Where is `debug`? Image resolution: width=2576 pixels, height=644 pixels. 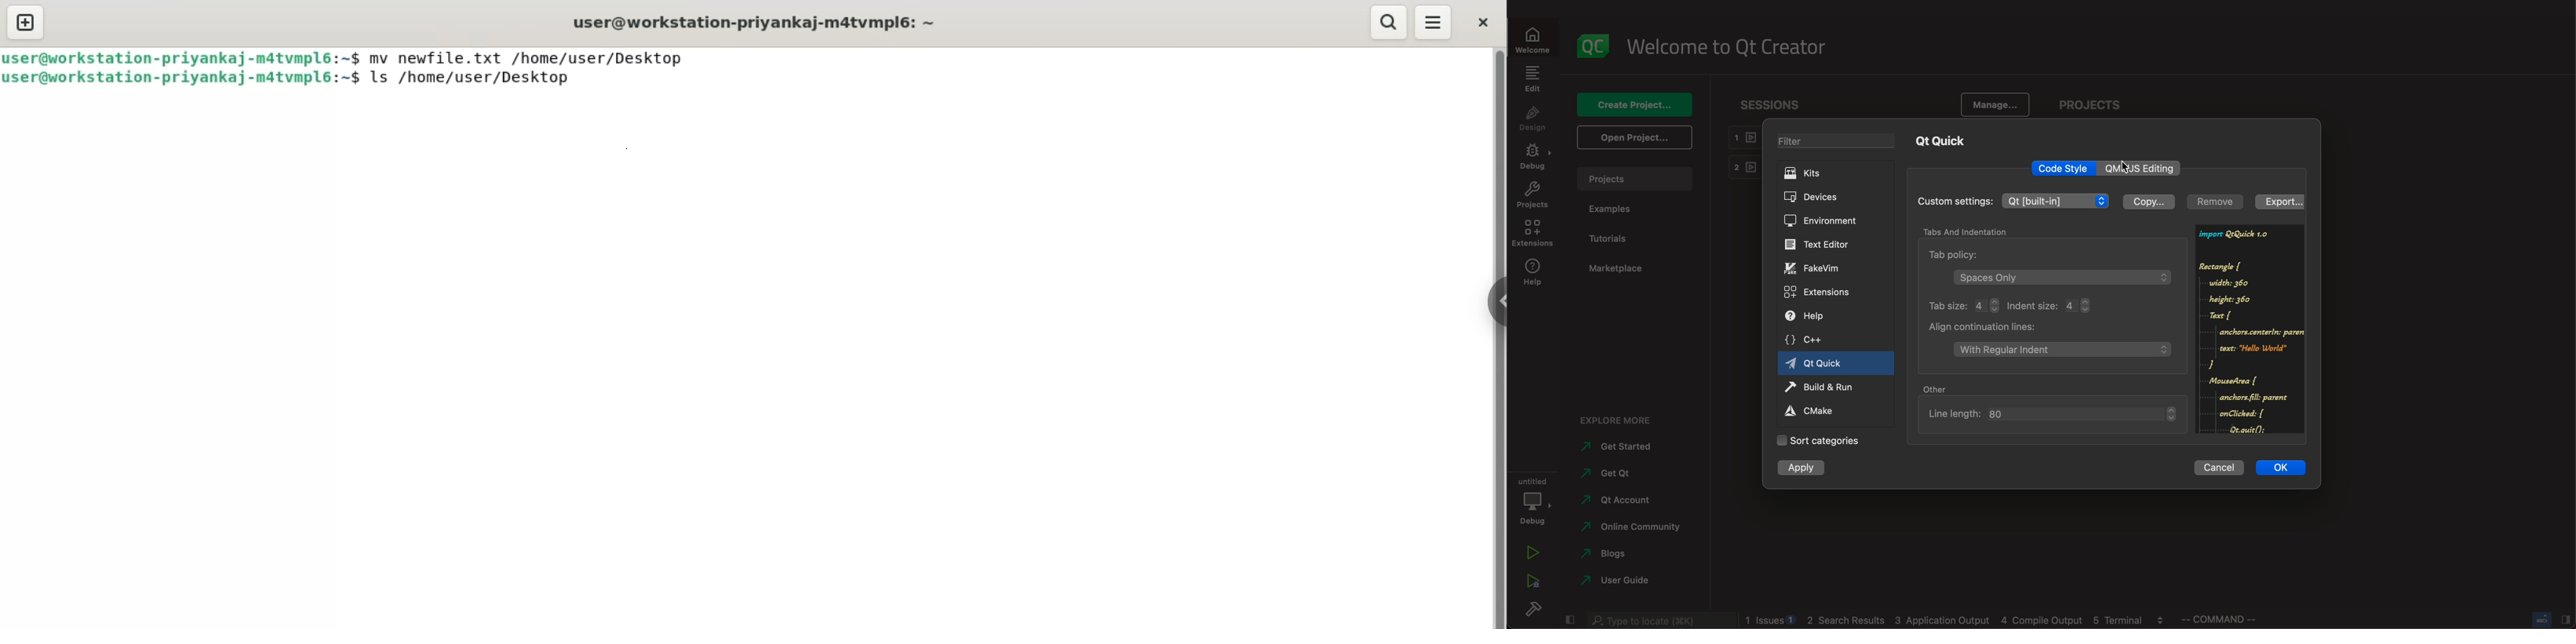
debug is located at coordinates (1533, 157).